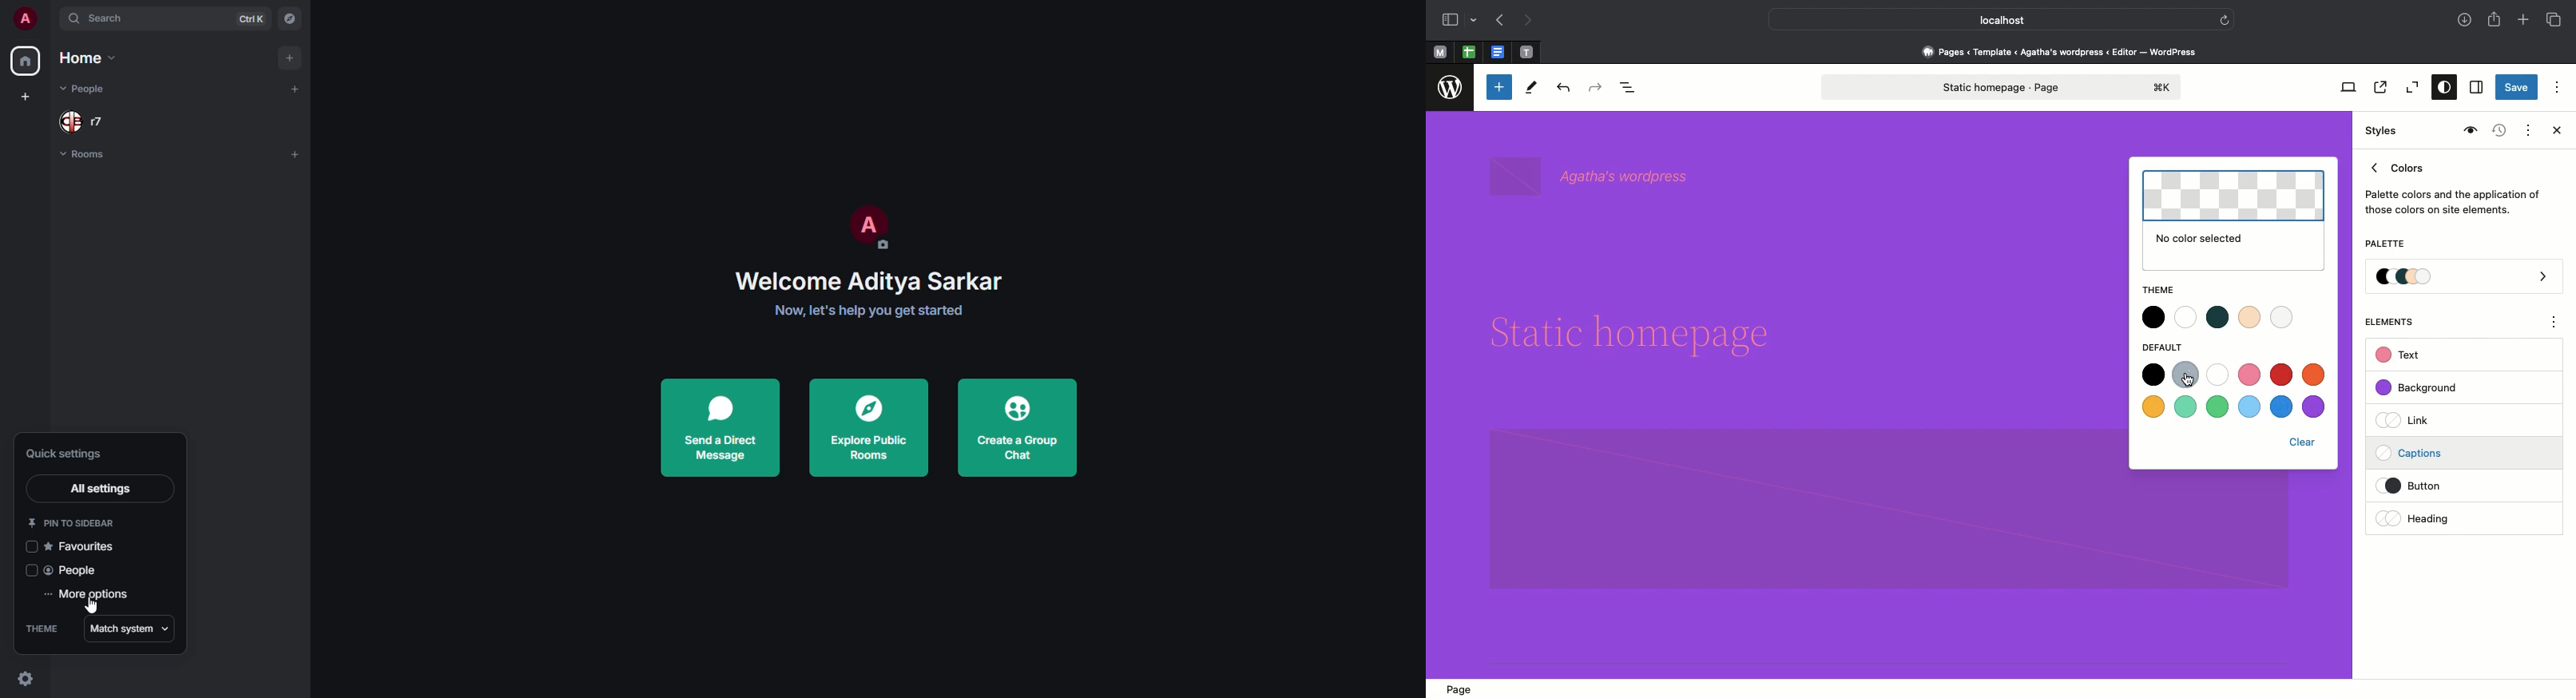 The height and width of the screenshot is (700, 2576). I want to click on Pages < Template <Agatha's wordpress < editor - wordpress, so click(2065, 51).